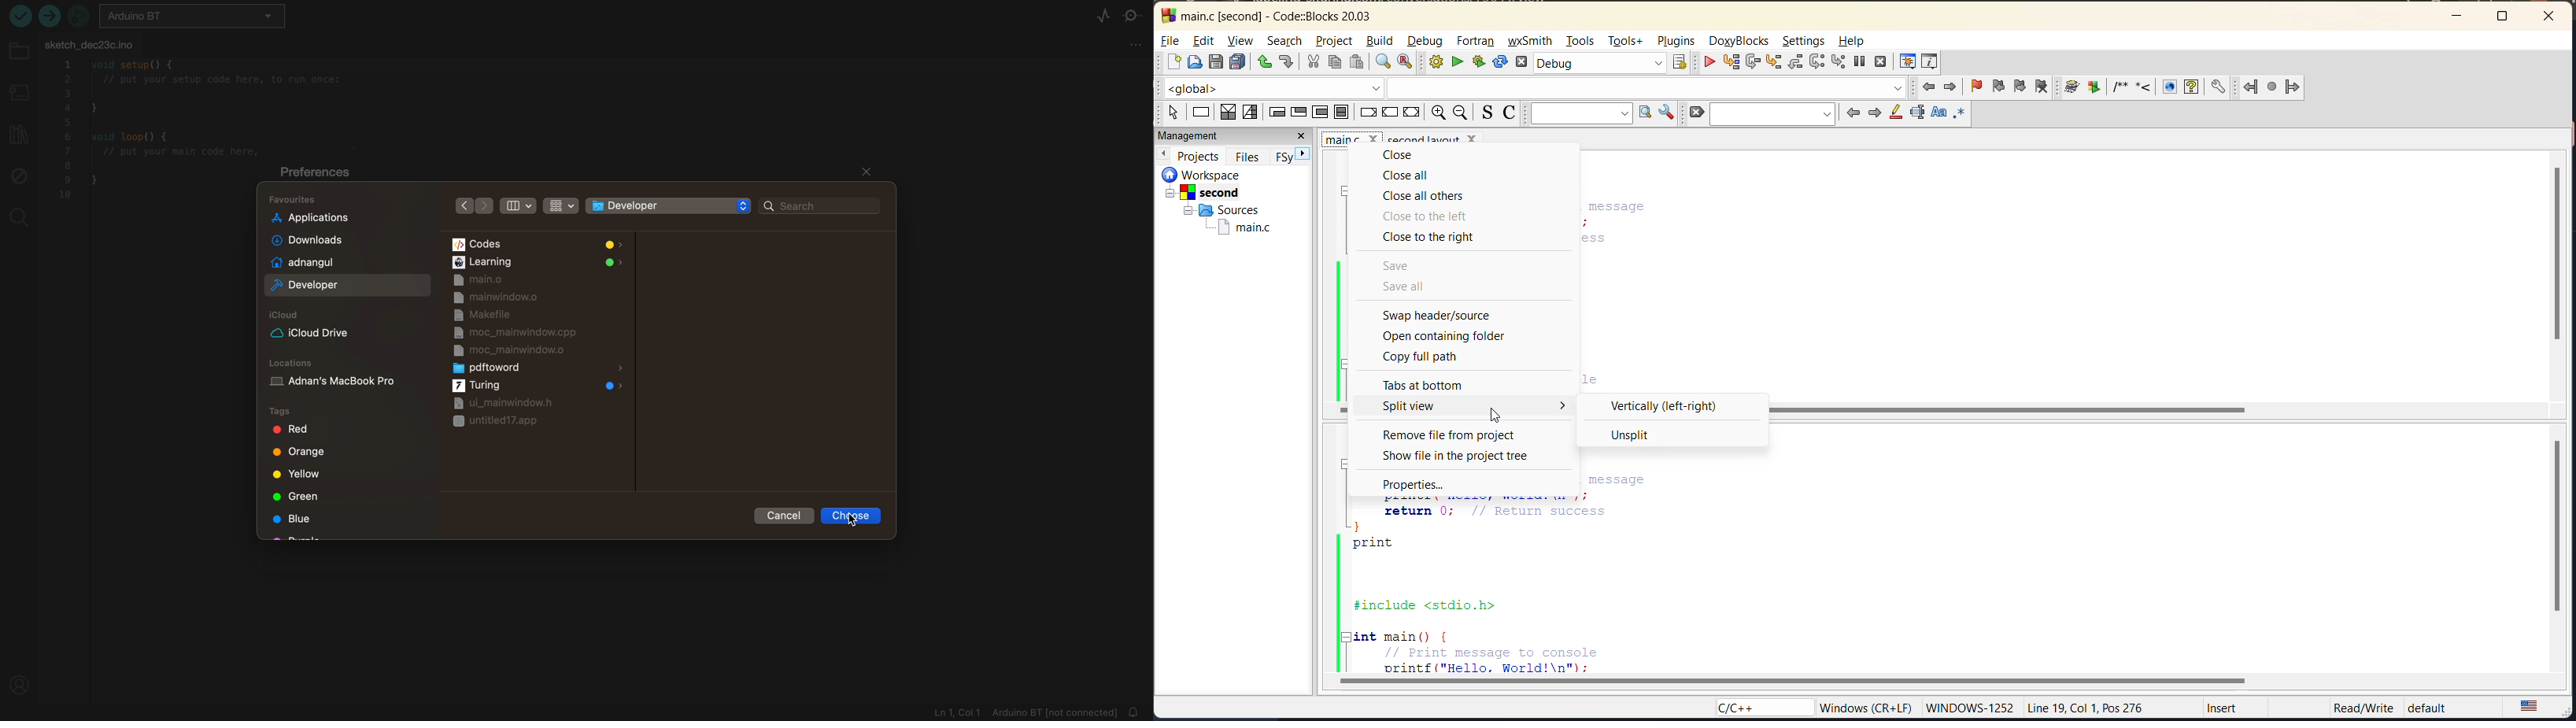  Describe the element at coordinates (1303, 153) in the screenshot. I see `next` at that location.